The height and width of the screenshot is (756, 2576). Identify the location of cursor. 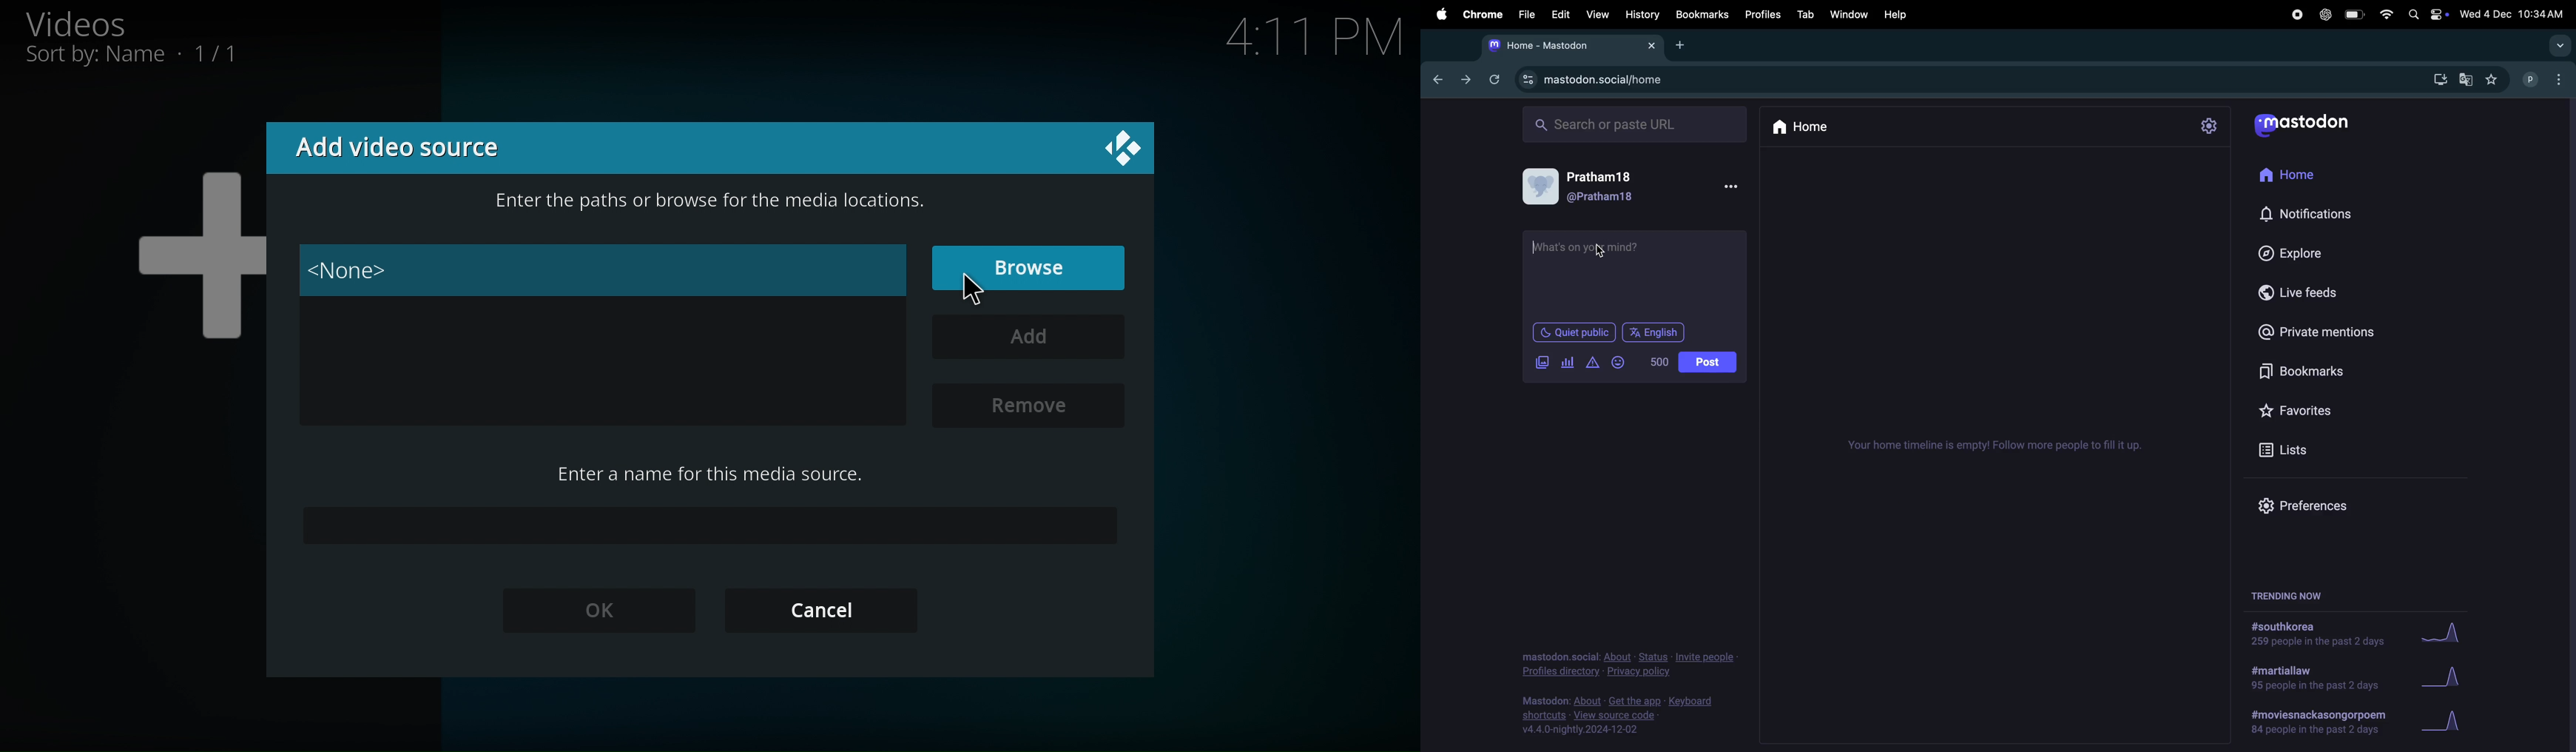
(1536, 247).